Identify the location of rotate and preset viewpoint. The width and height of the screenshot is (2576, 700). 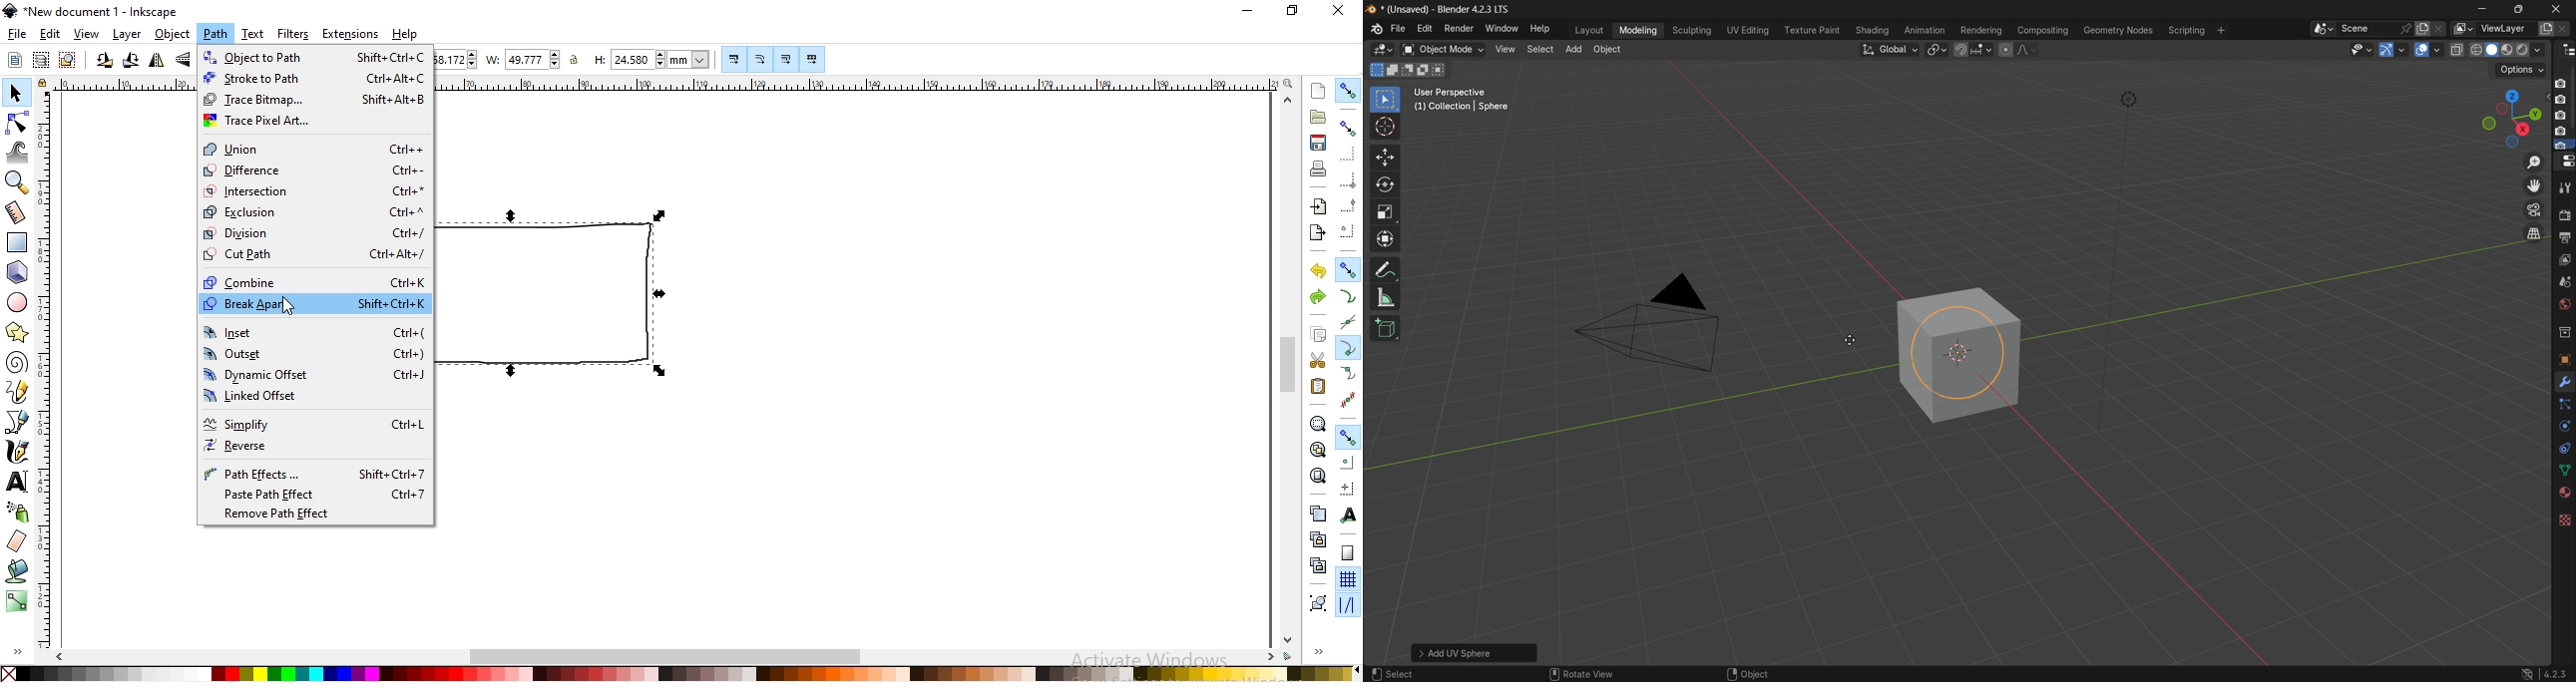
(2508, 116).